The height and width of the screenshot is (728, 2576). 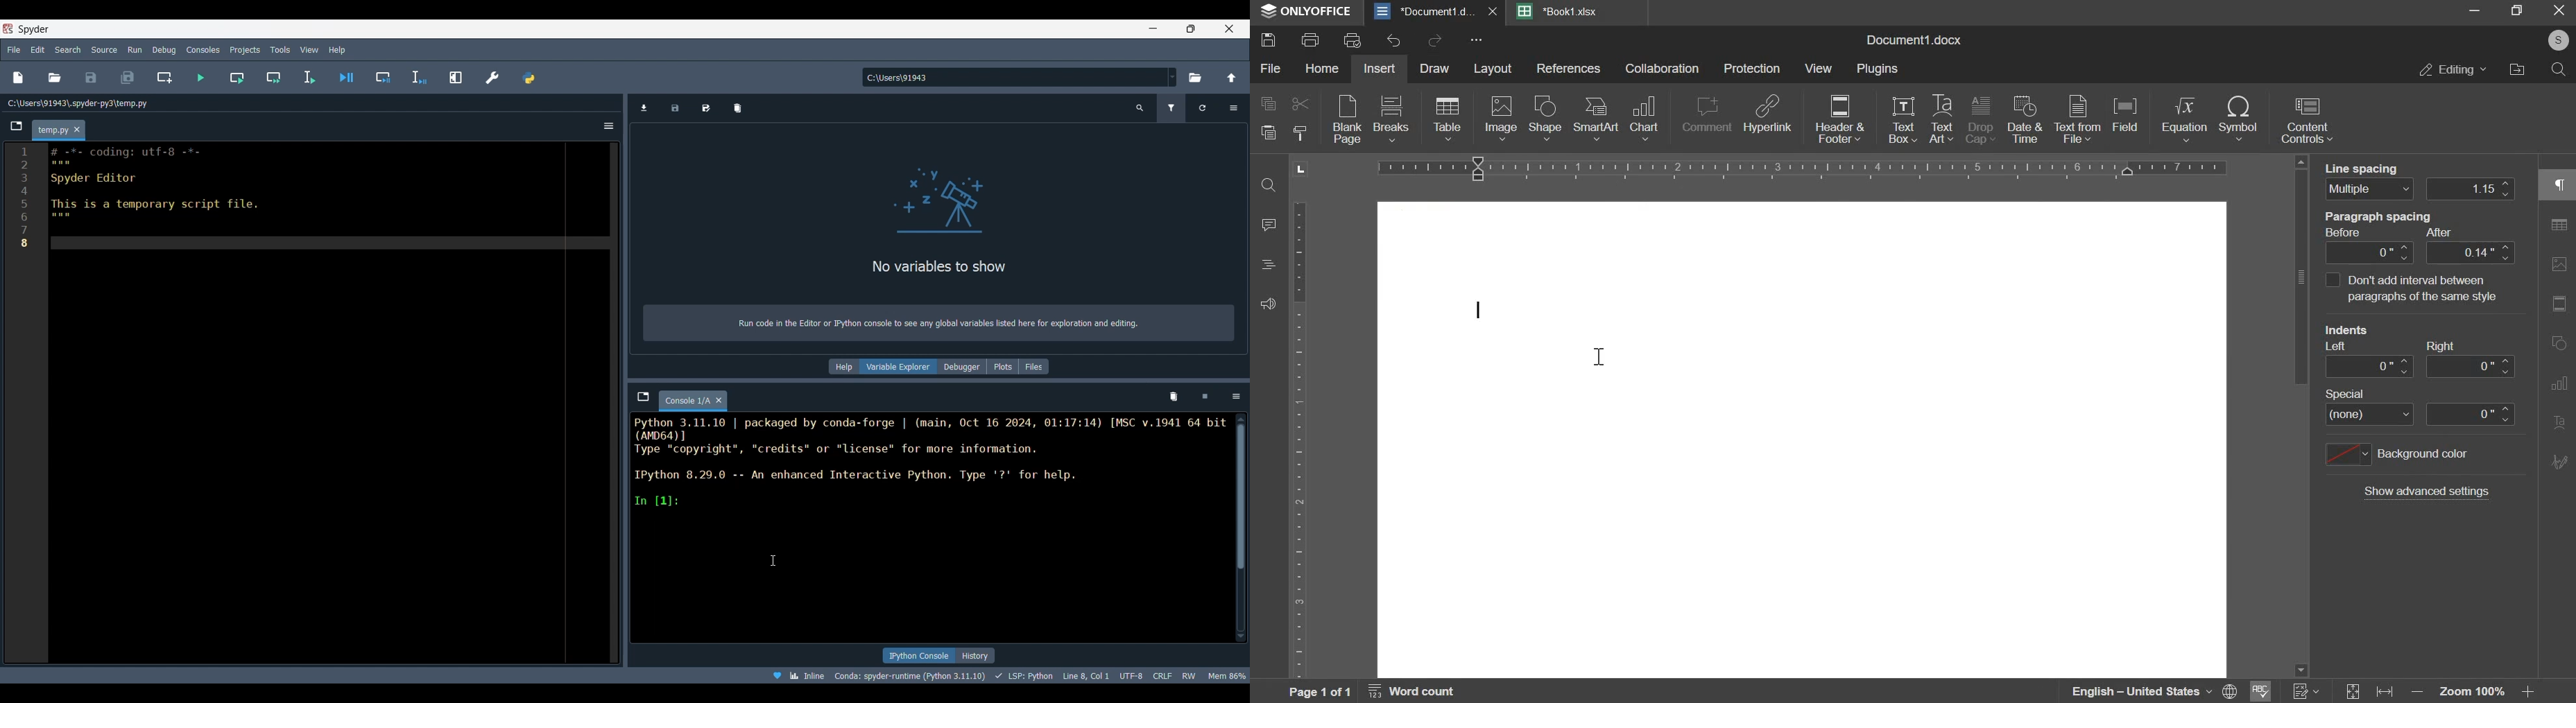 I want to click on New, so click(x=17, y=77).